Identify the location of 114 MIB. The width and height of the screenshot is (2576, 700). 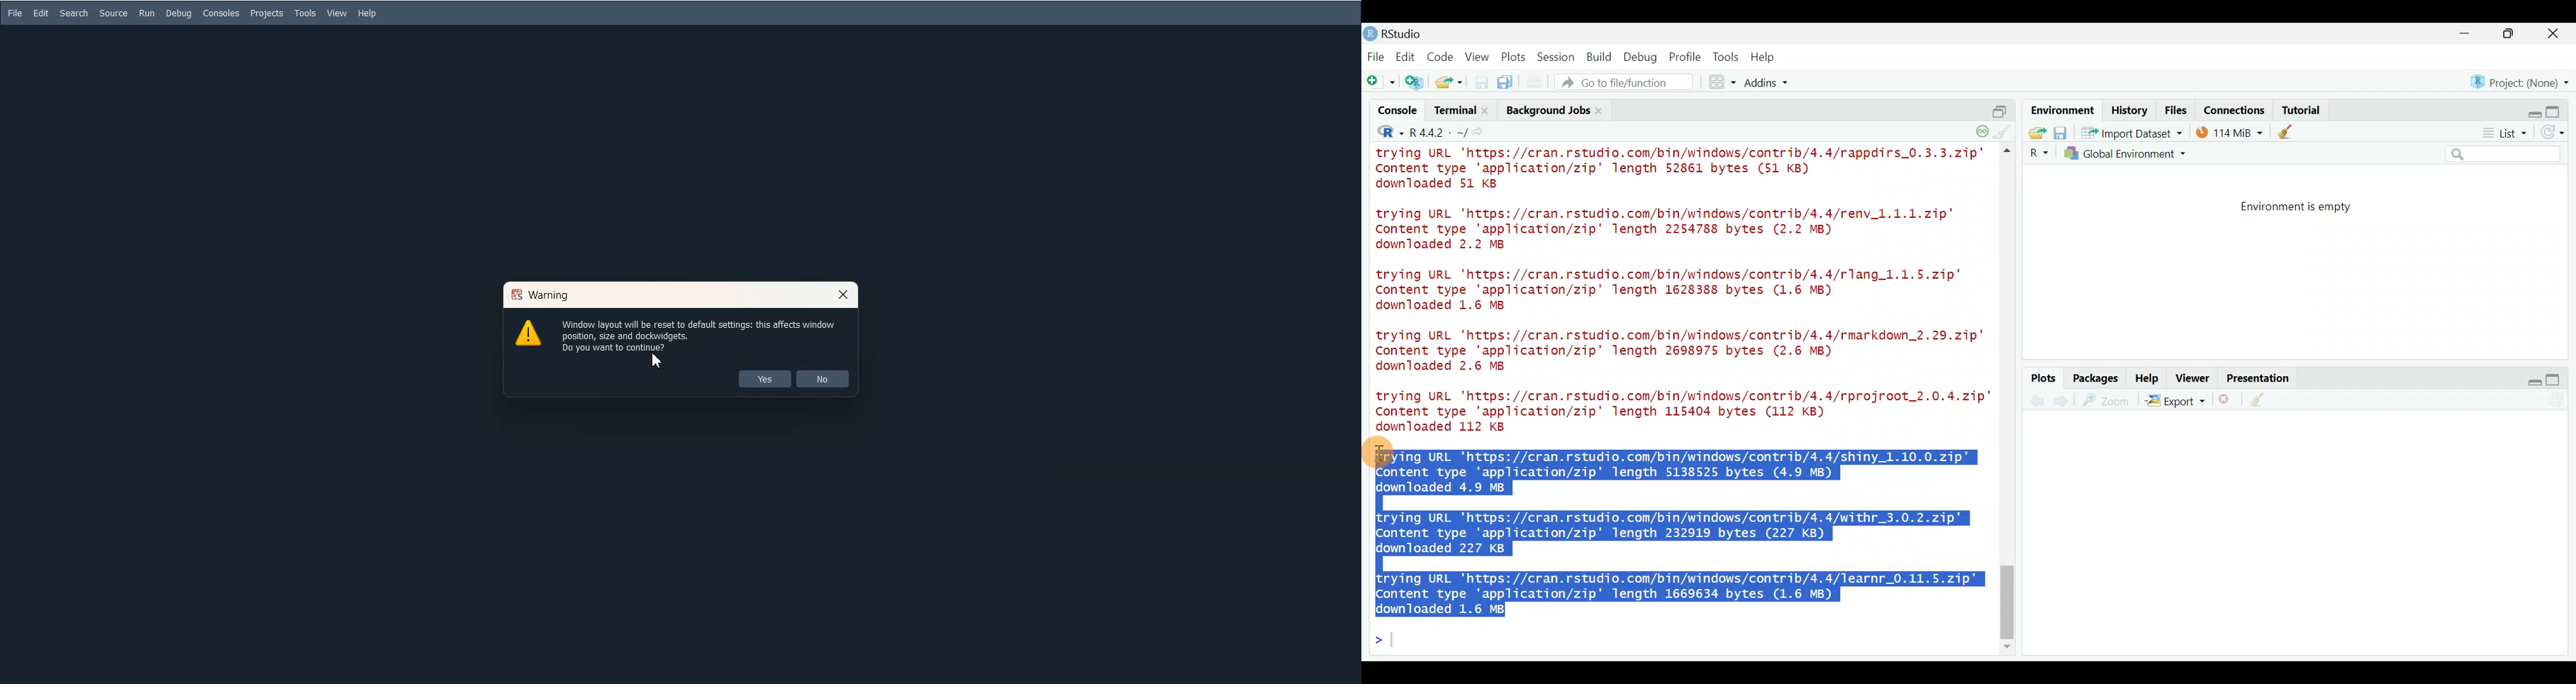
(2230, 132).